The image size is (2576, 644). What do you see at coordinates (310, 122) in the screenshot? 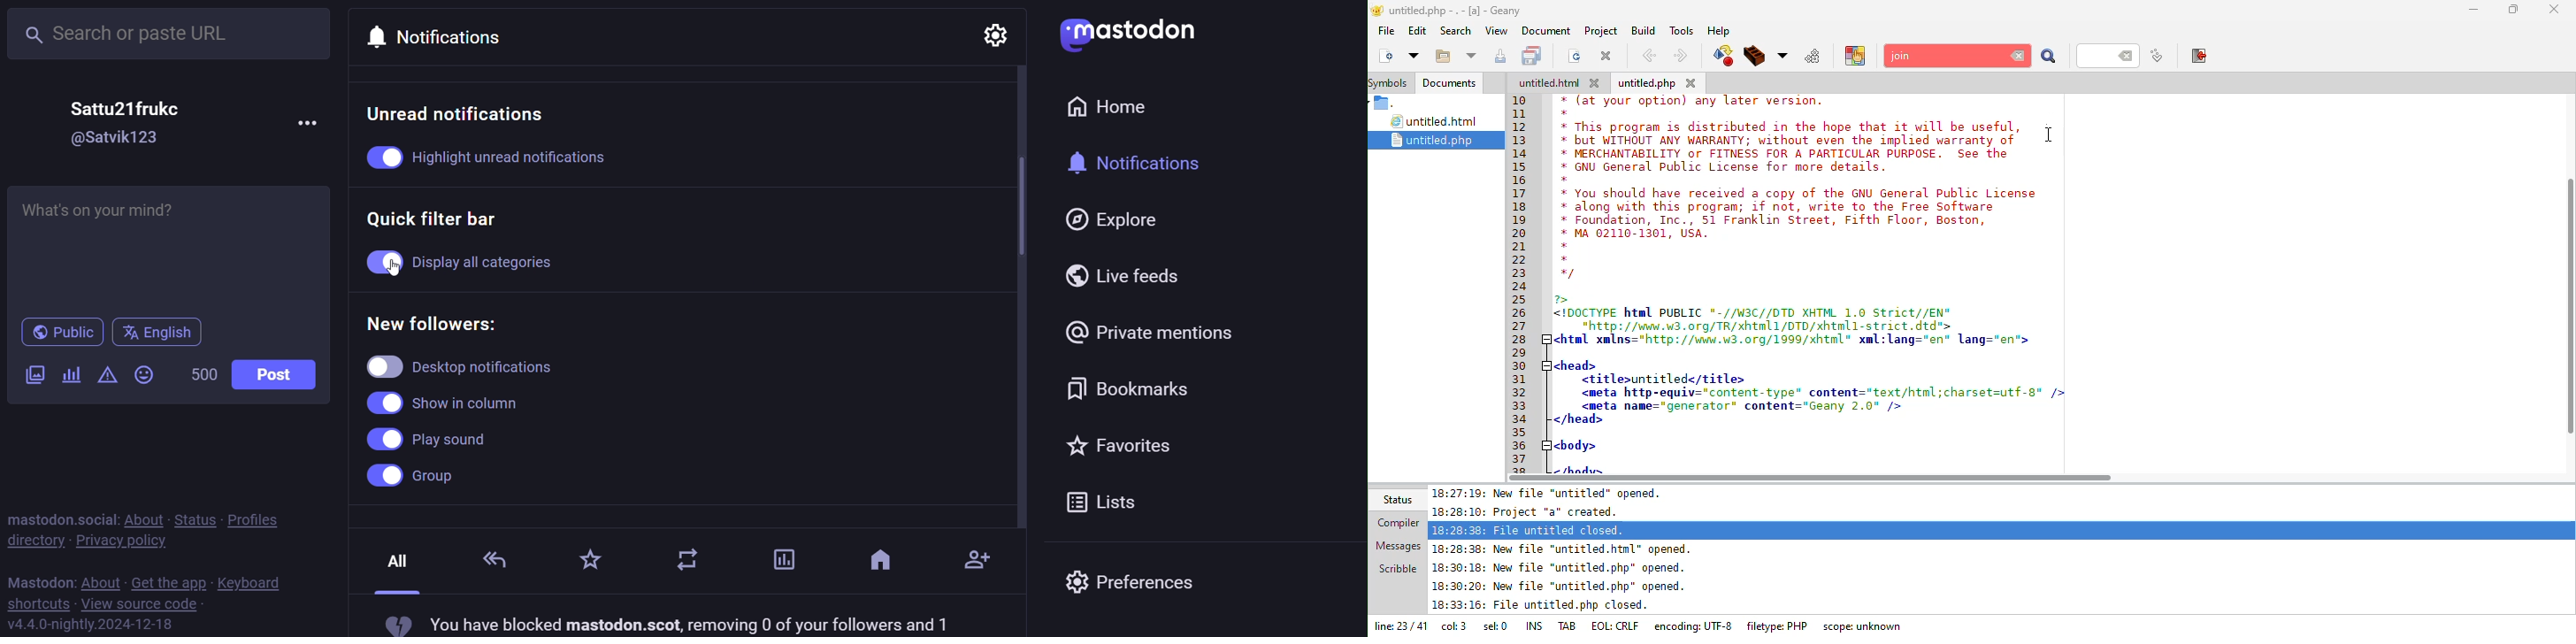
I see `more` at bounding box center [310, 122].